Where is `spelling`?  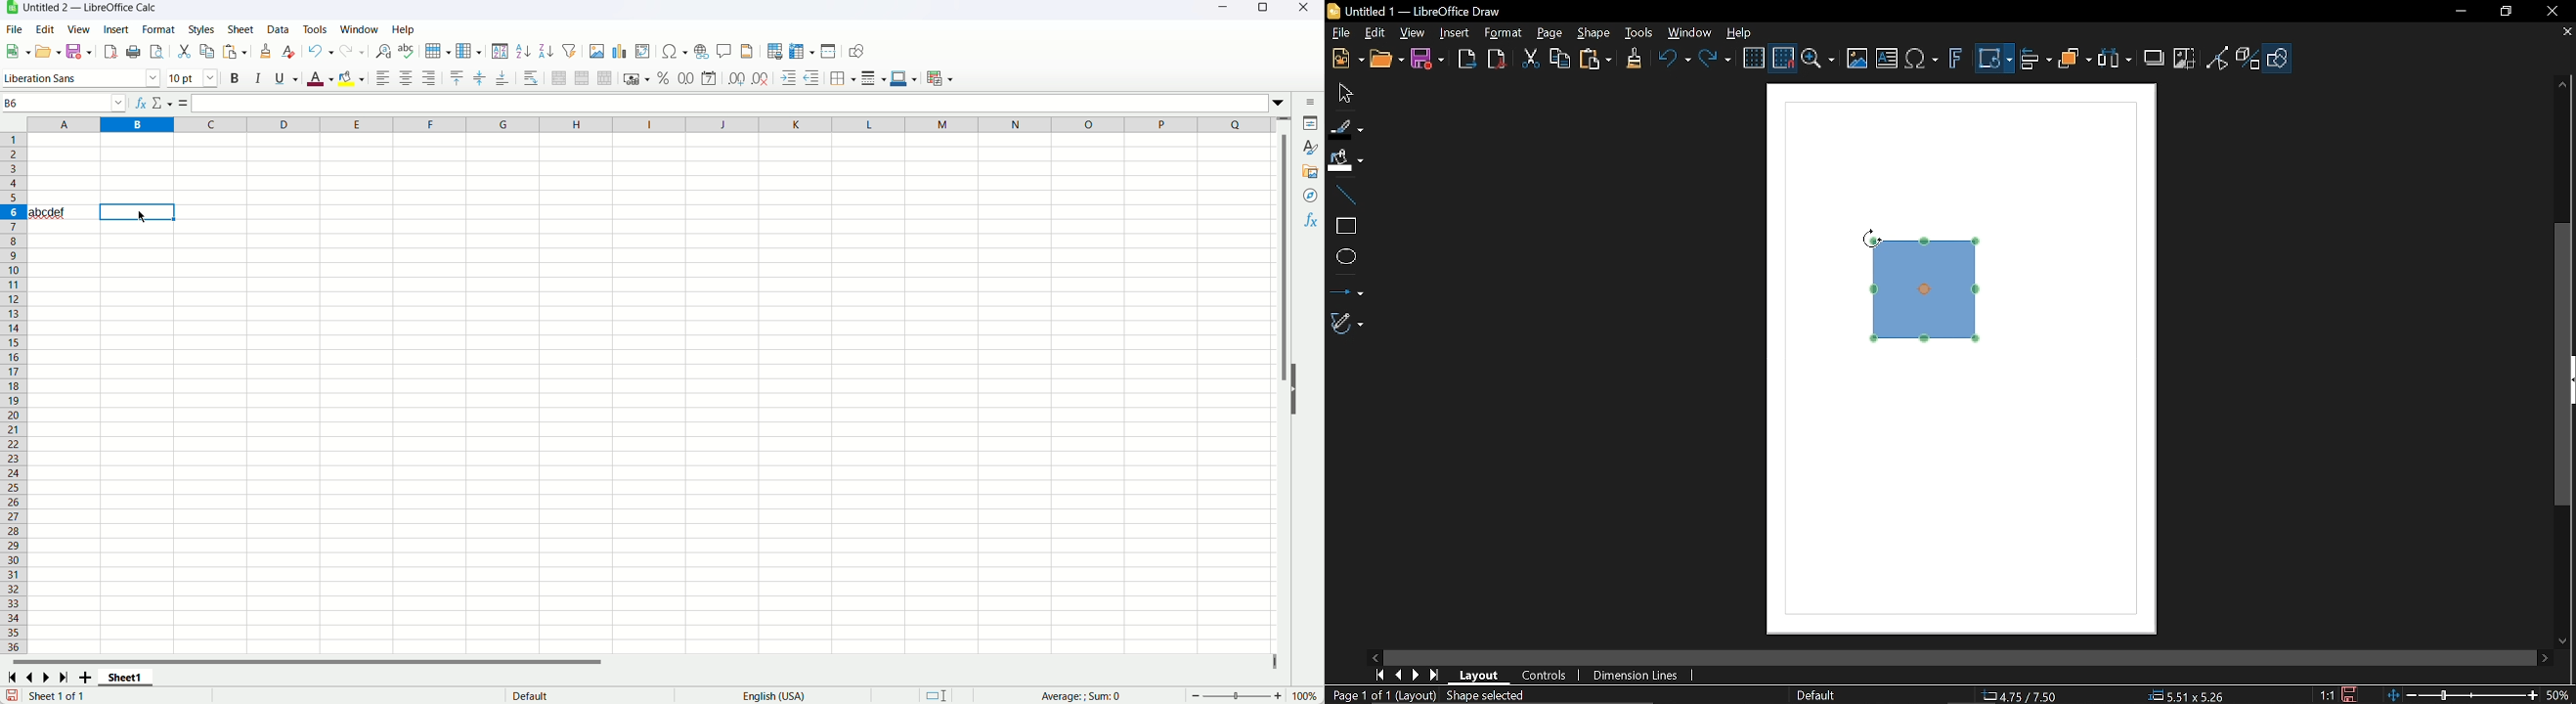
spelling is located at coordinates (406, 50).